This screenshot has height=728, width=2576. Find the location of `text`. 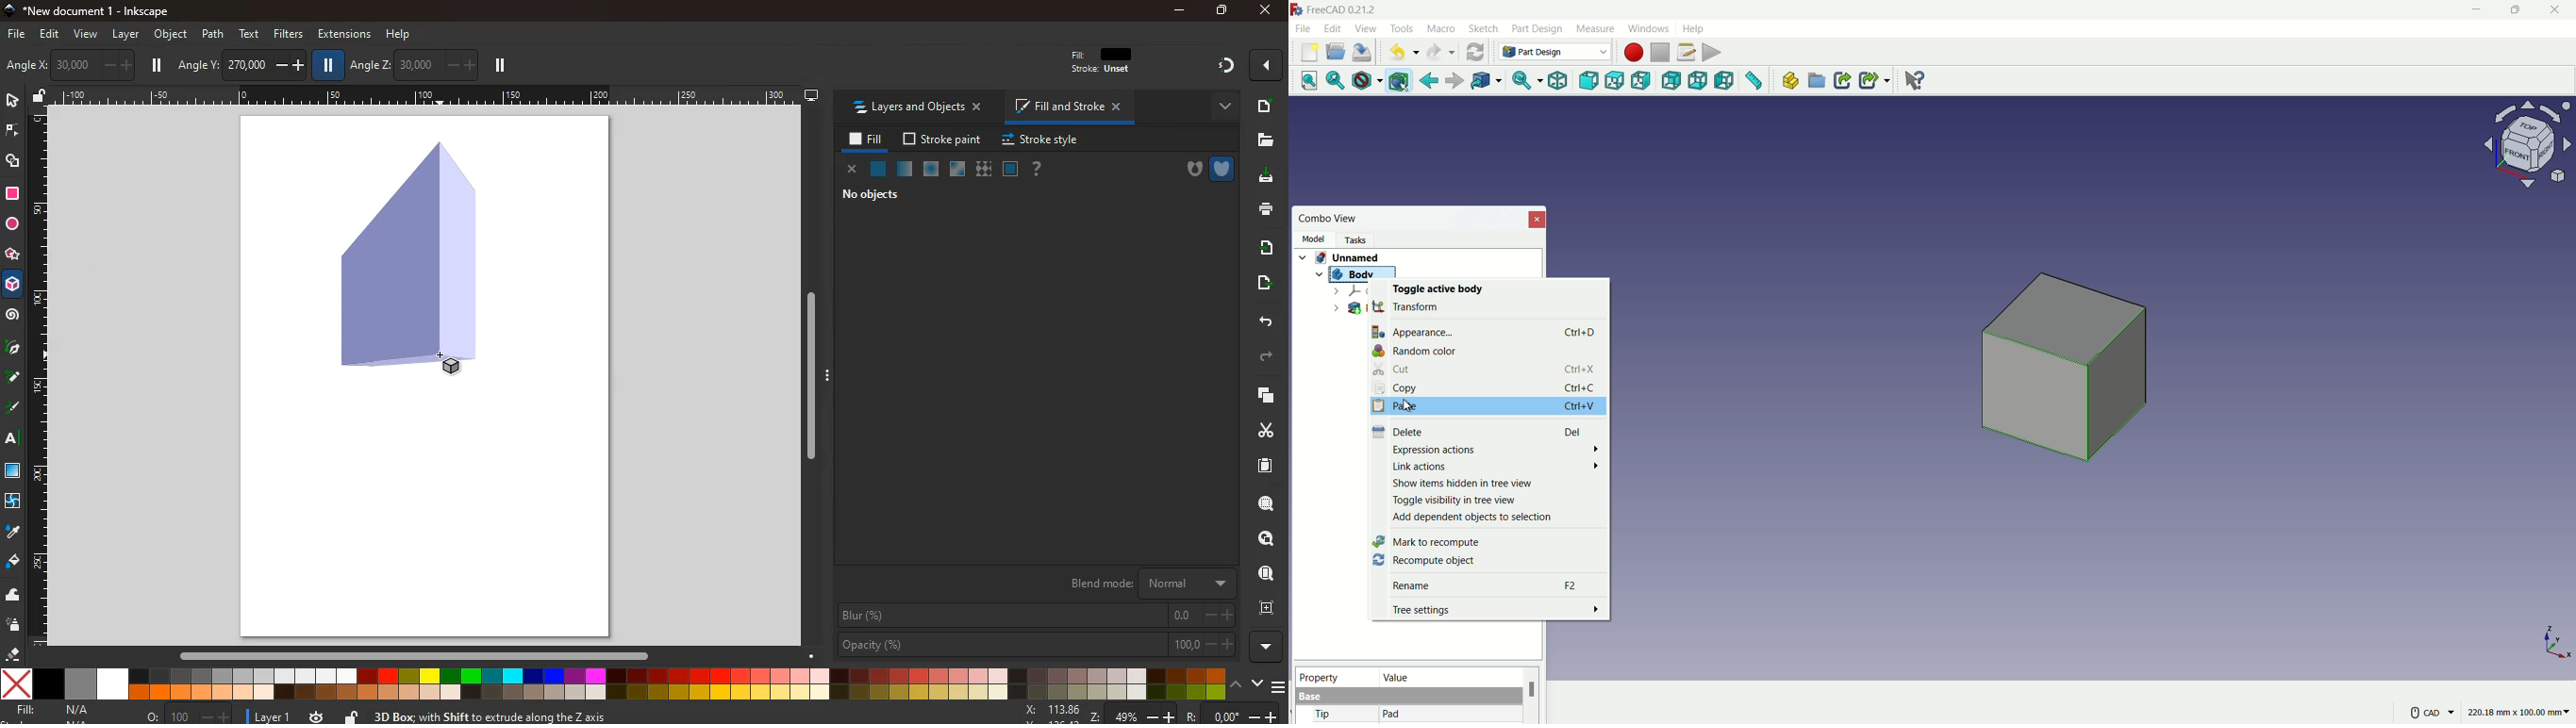

text is located at coordinates (251, 33).